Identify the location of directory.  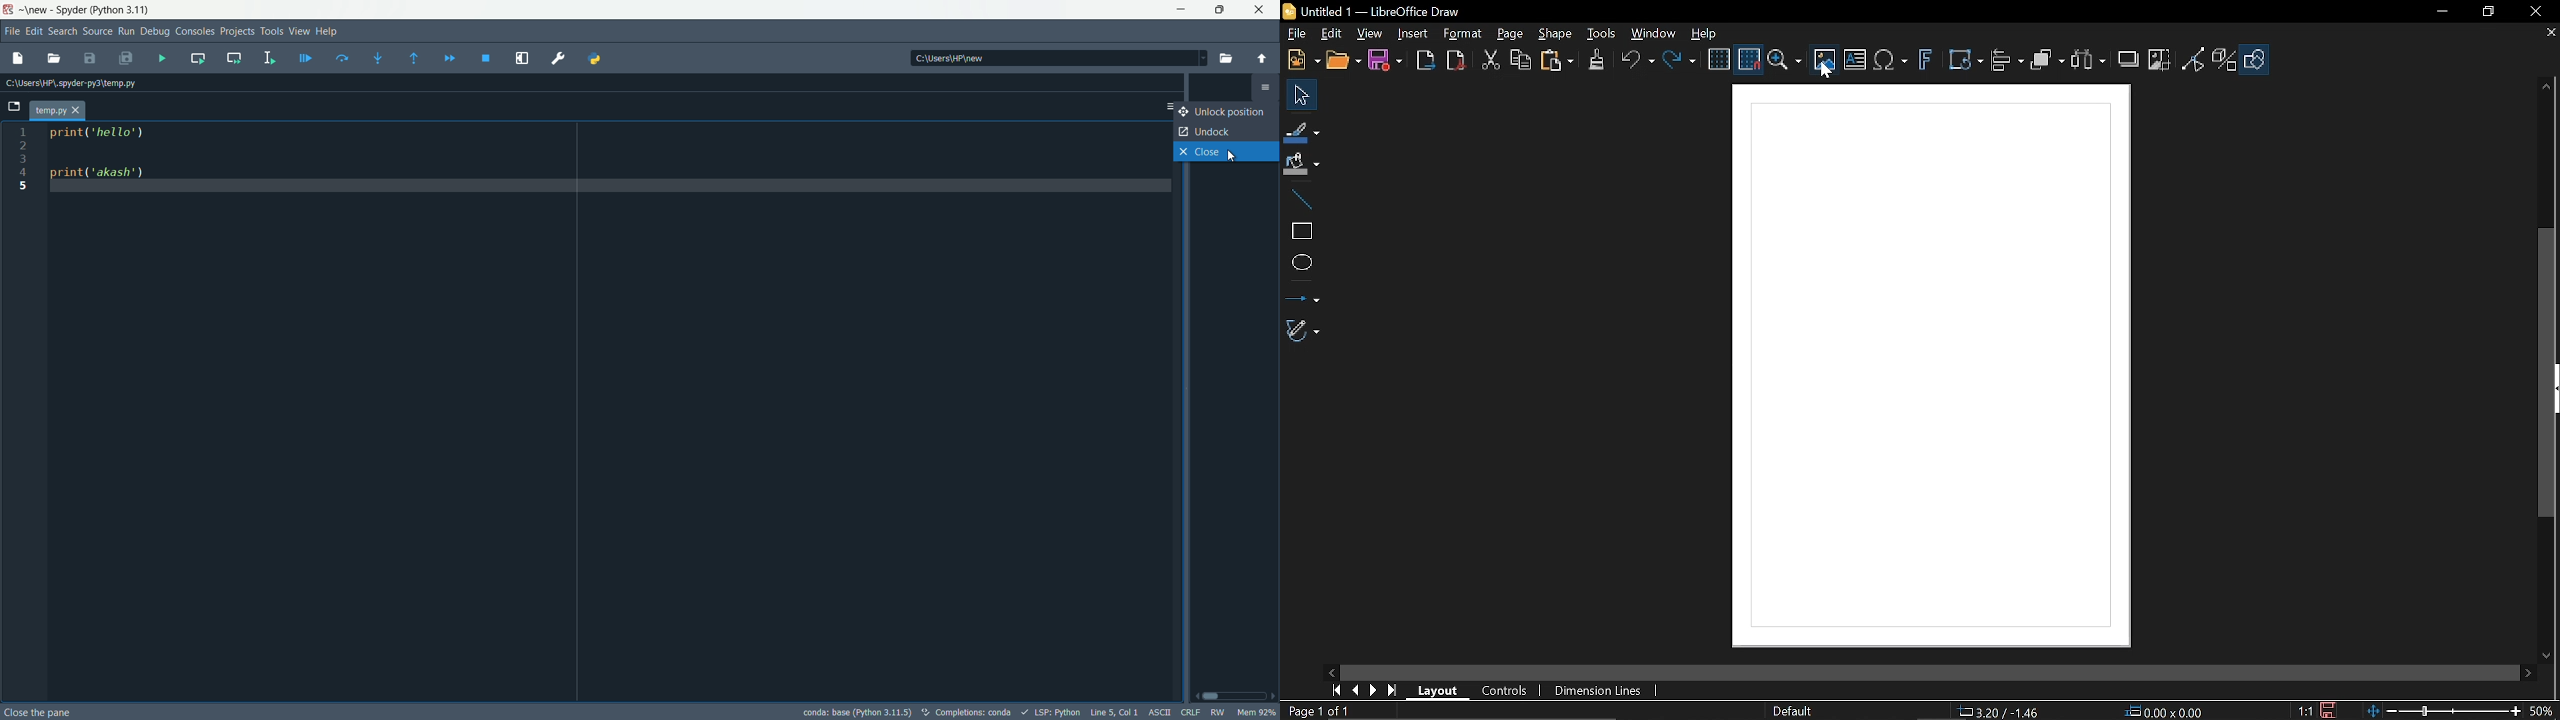
(1058, 59).